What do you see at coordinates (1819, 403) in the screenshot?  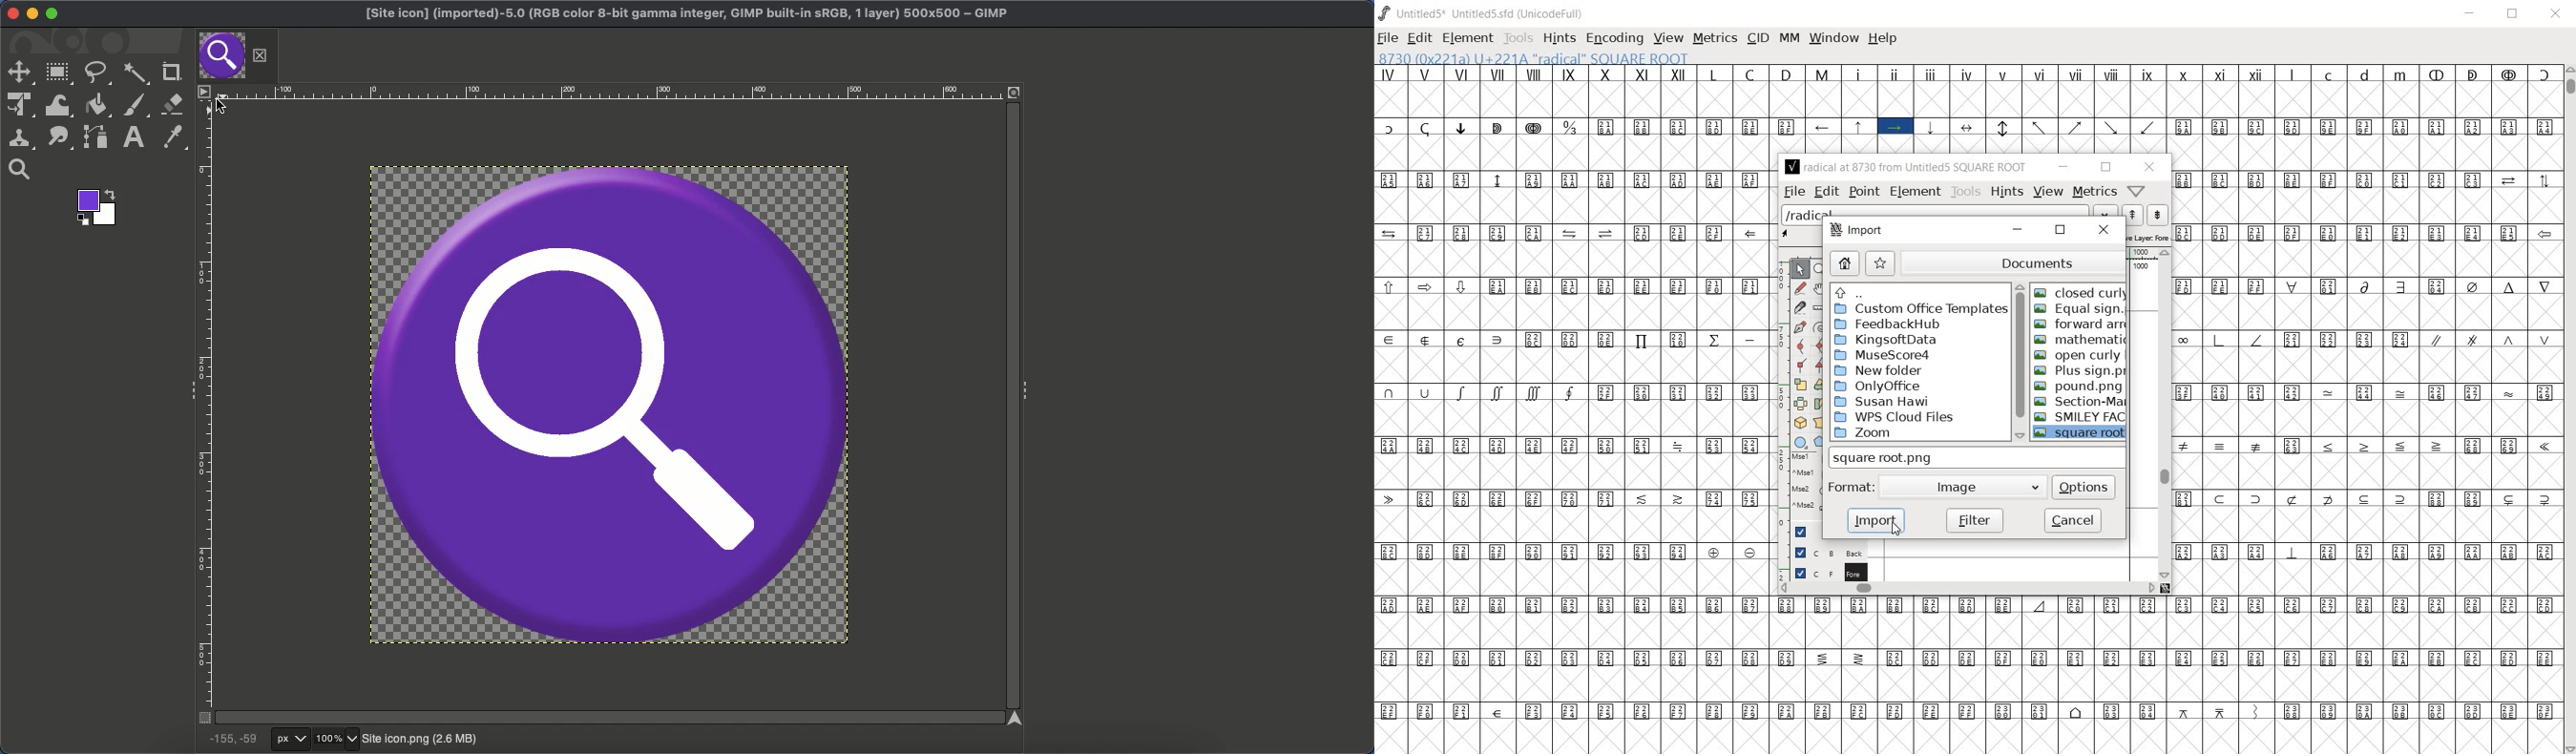 I see `Rotate the selection` at bounding box center [1819, 403].